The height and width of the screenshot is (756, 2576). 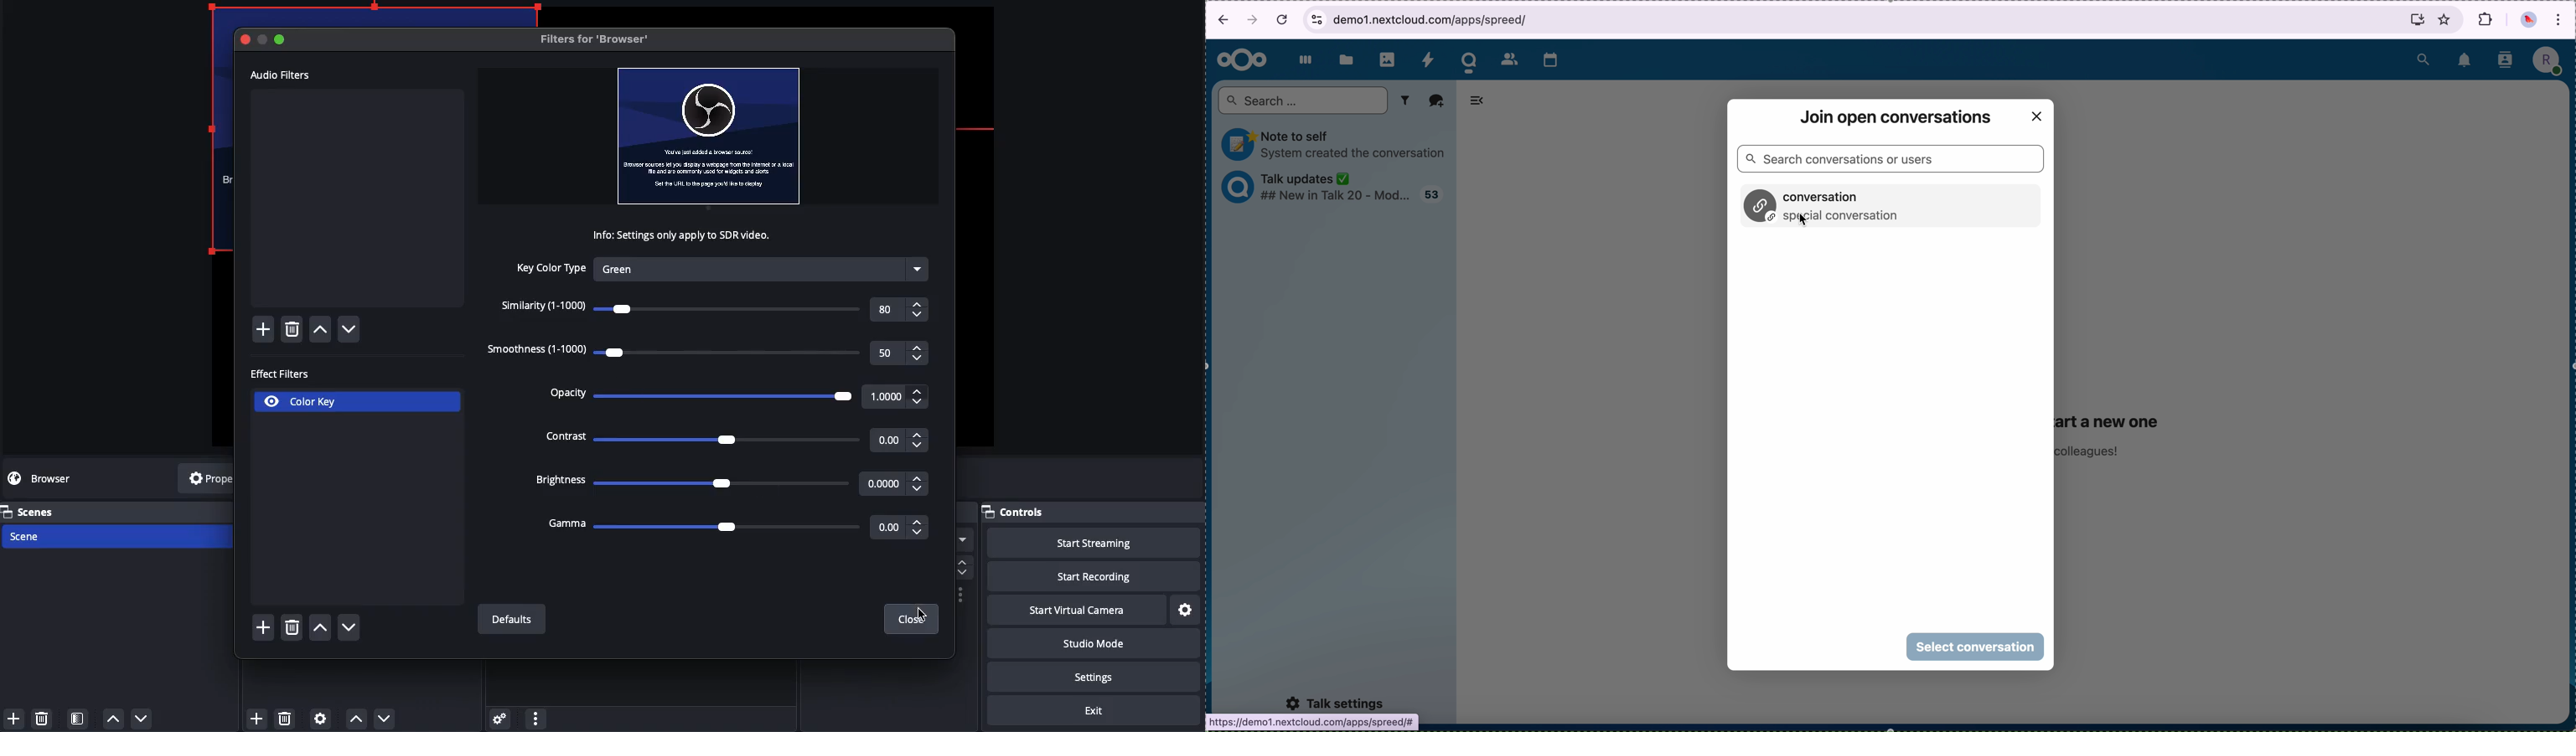 I want to click on extensions, so click(x=2486, y=16).